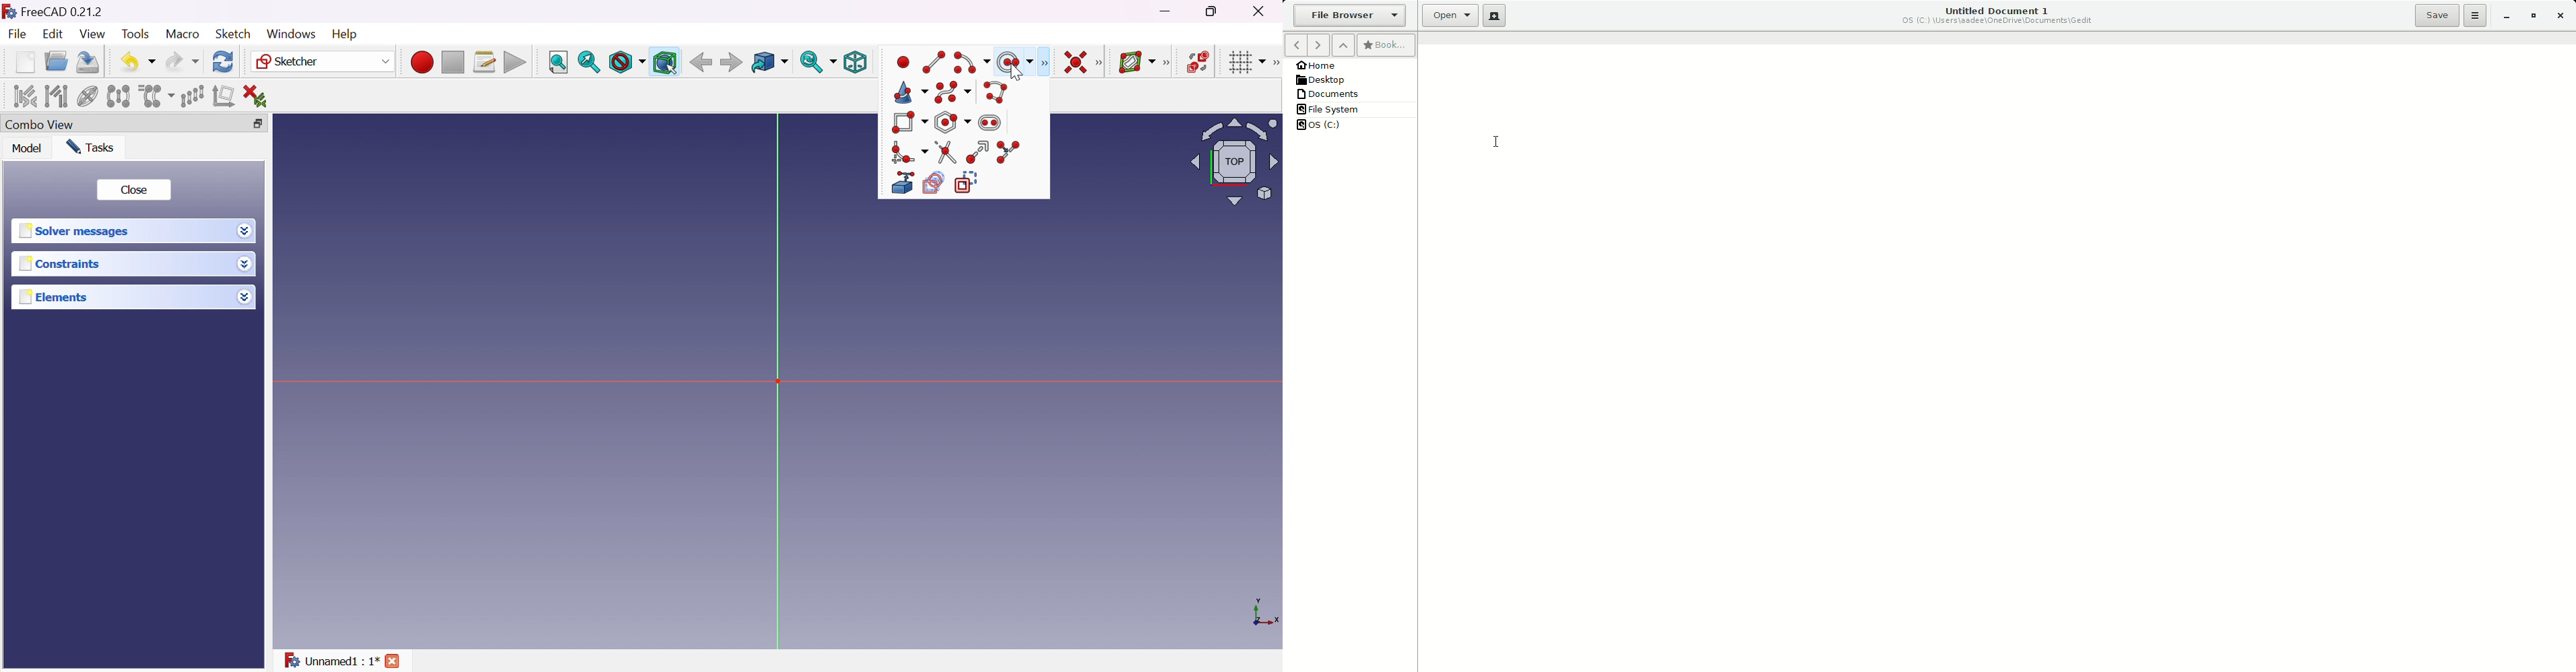  I want to click on Extend edge, so click(978, 152).